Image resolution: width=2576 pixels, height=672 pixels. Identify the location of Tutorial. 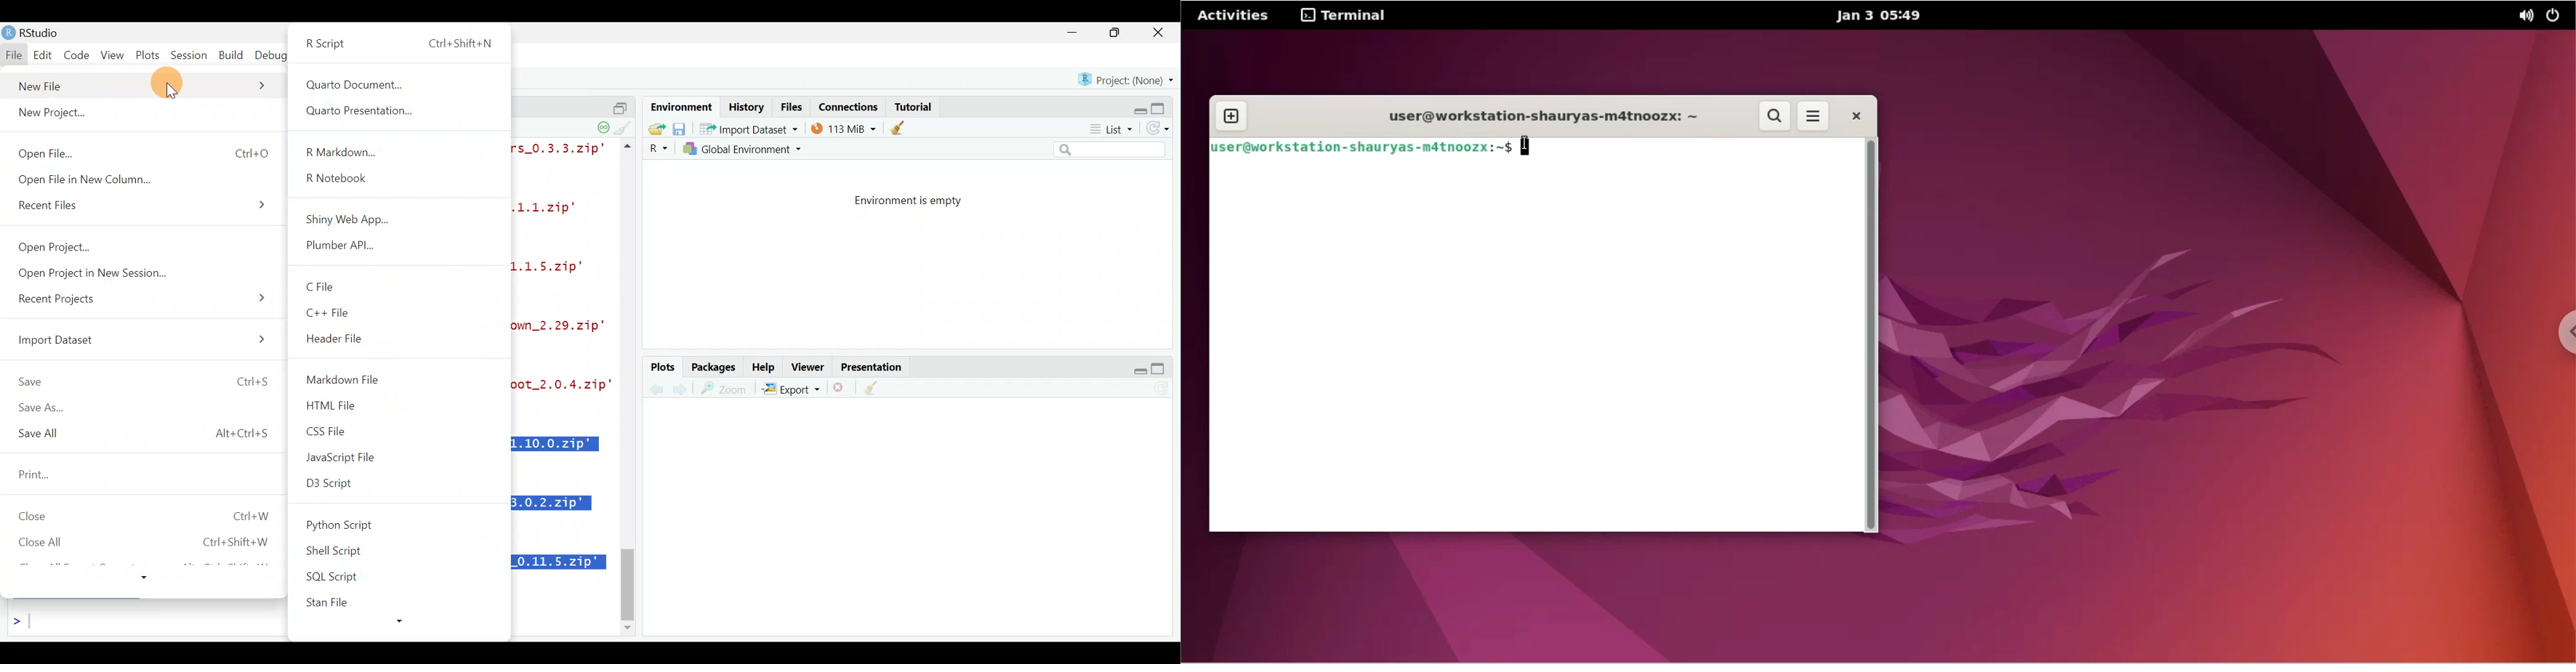
(913, 105).